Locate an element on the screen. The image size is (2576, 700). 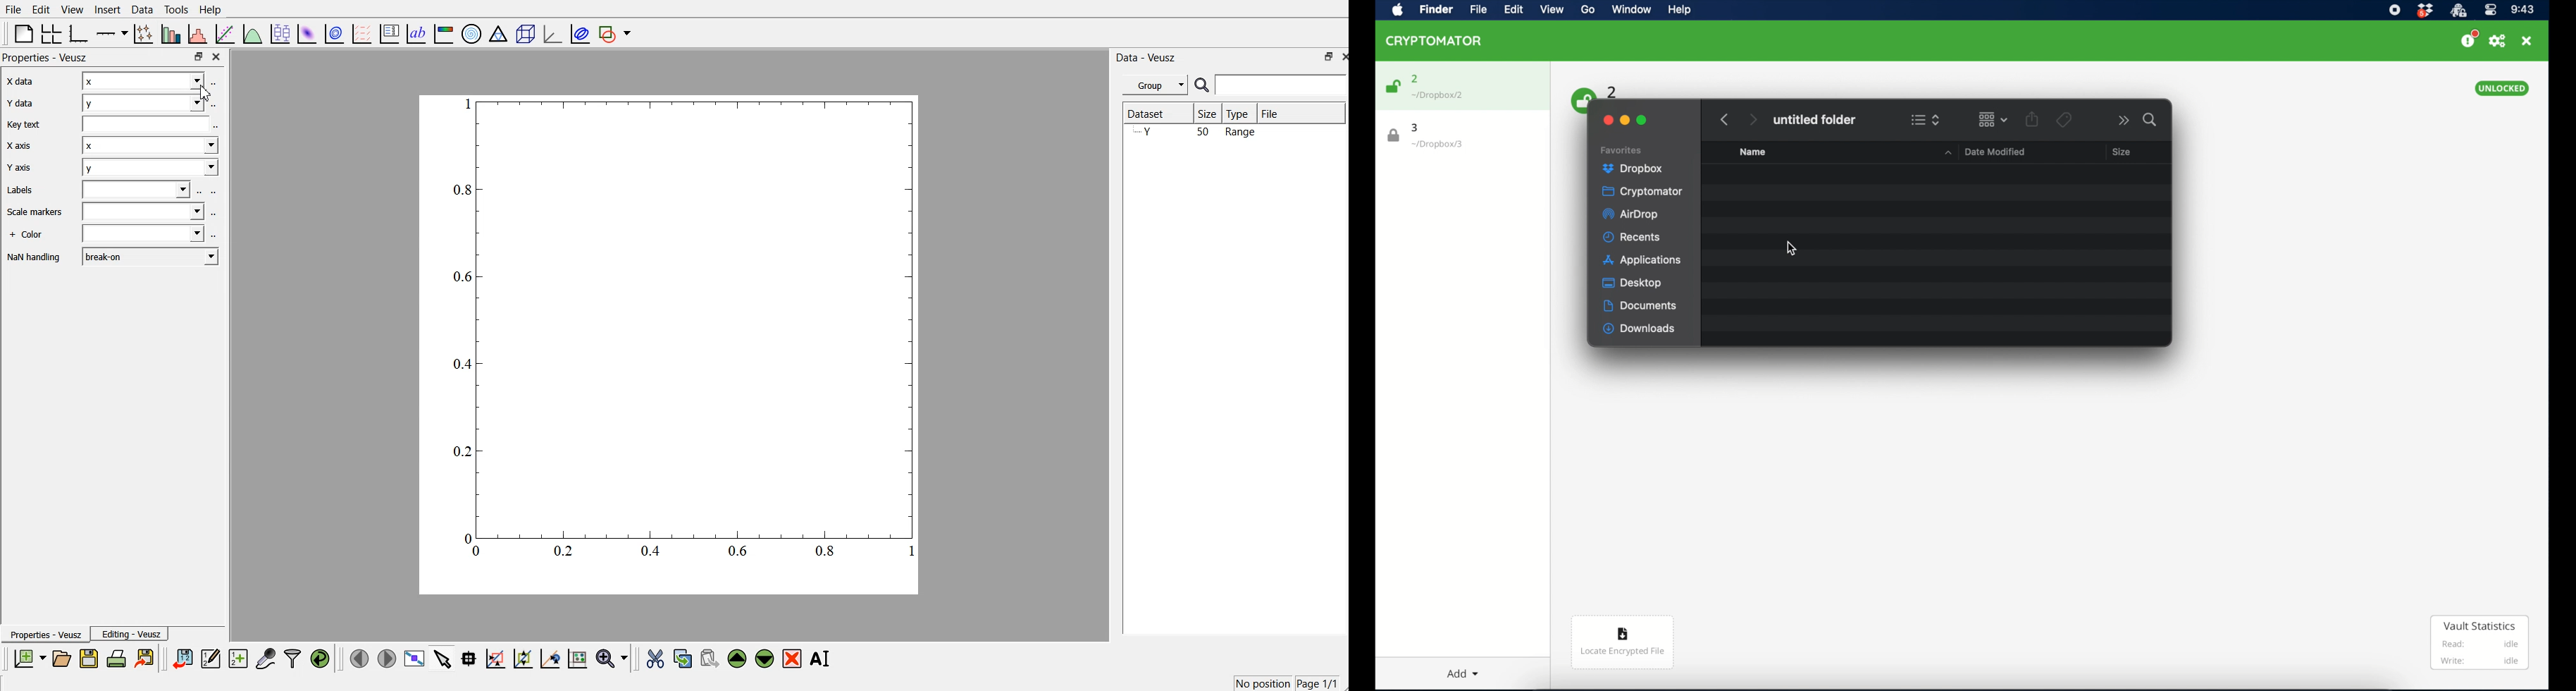
close is located at coordinates (1607, 120).